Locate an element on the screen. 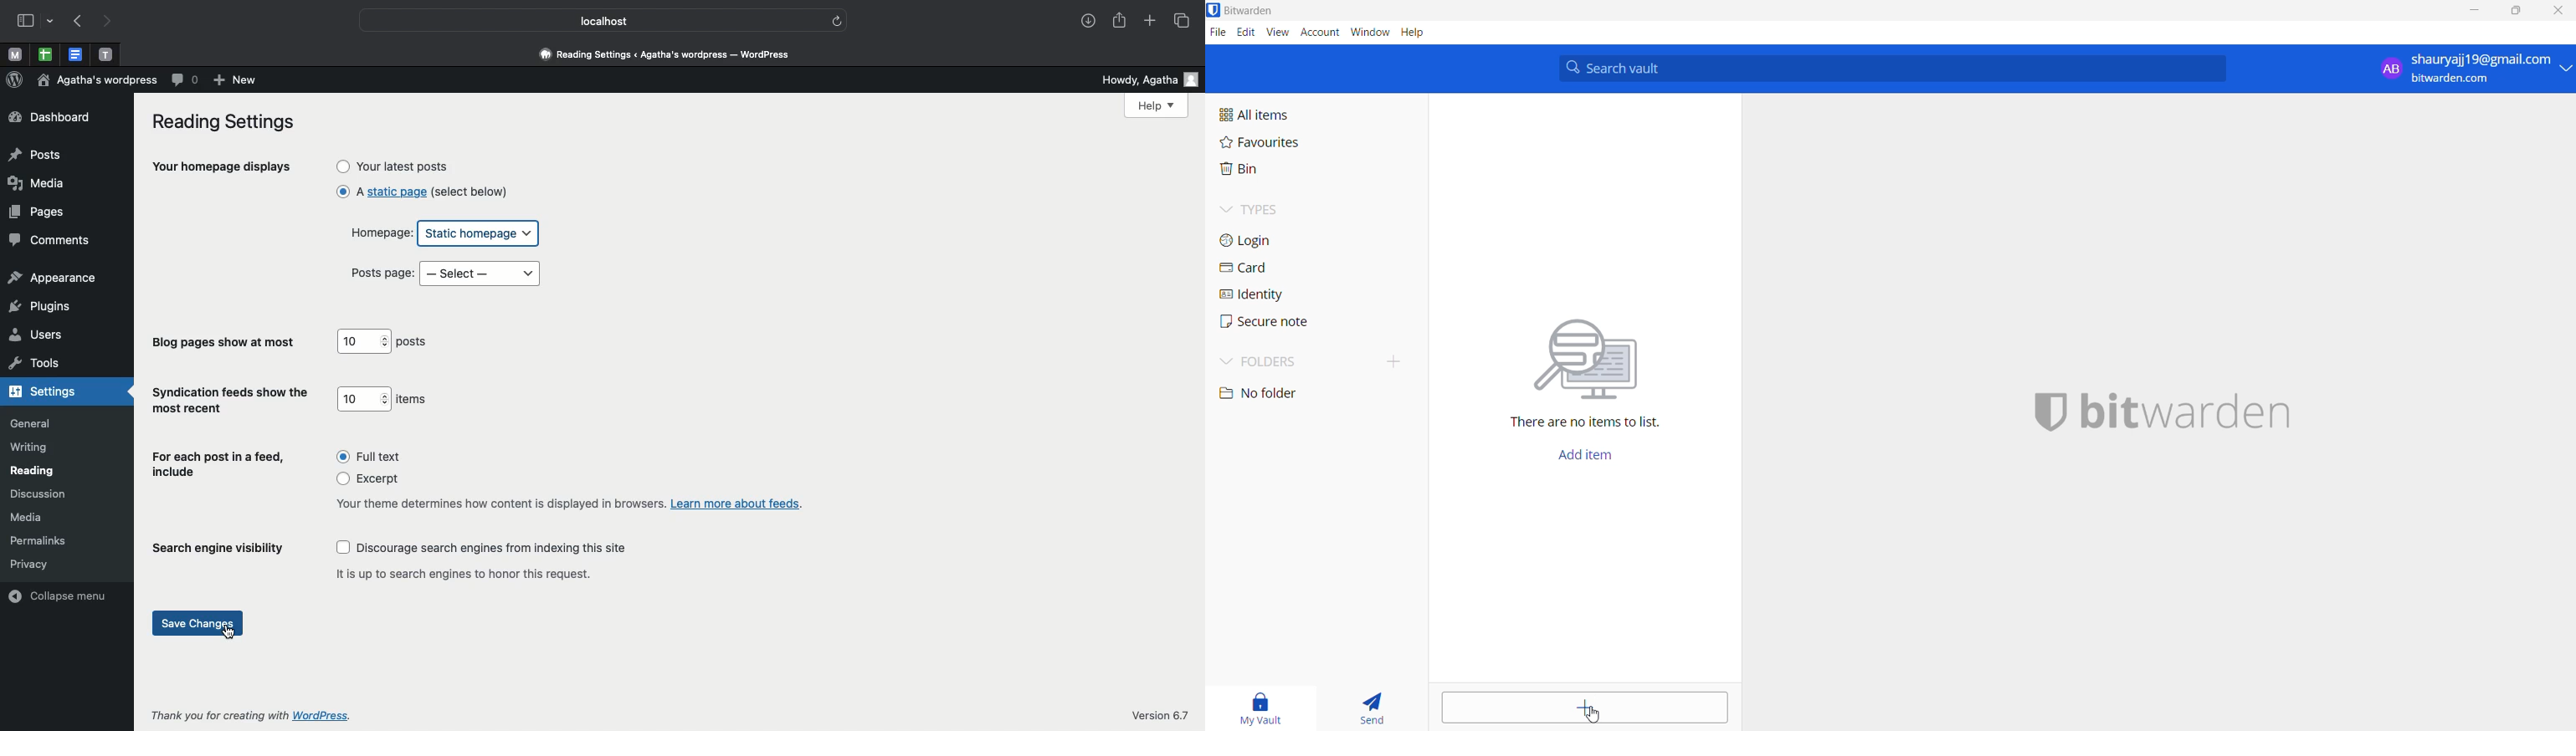  vector image representing searching for file is located at coordinates (1595, 349).